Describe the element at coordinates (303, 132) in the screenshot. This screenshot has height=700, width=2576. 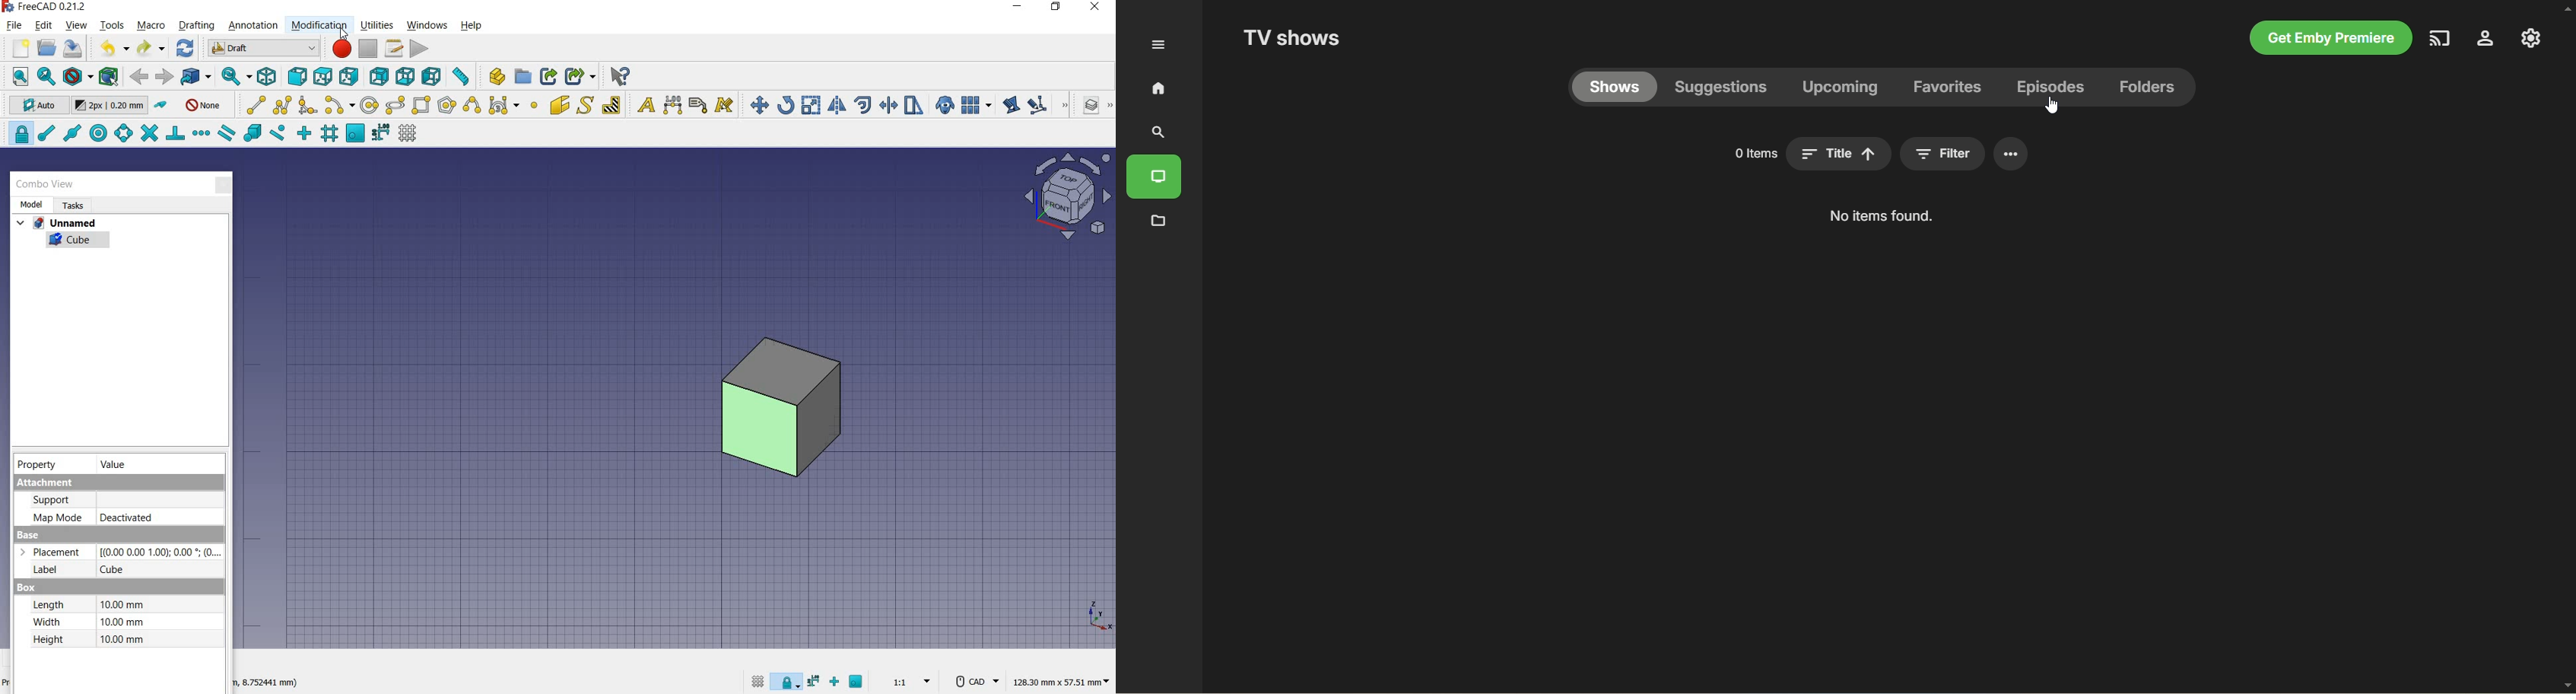
I see `snap ortho` at that location.